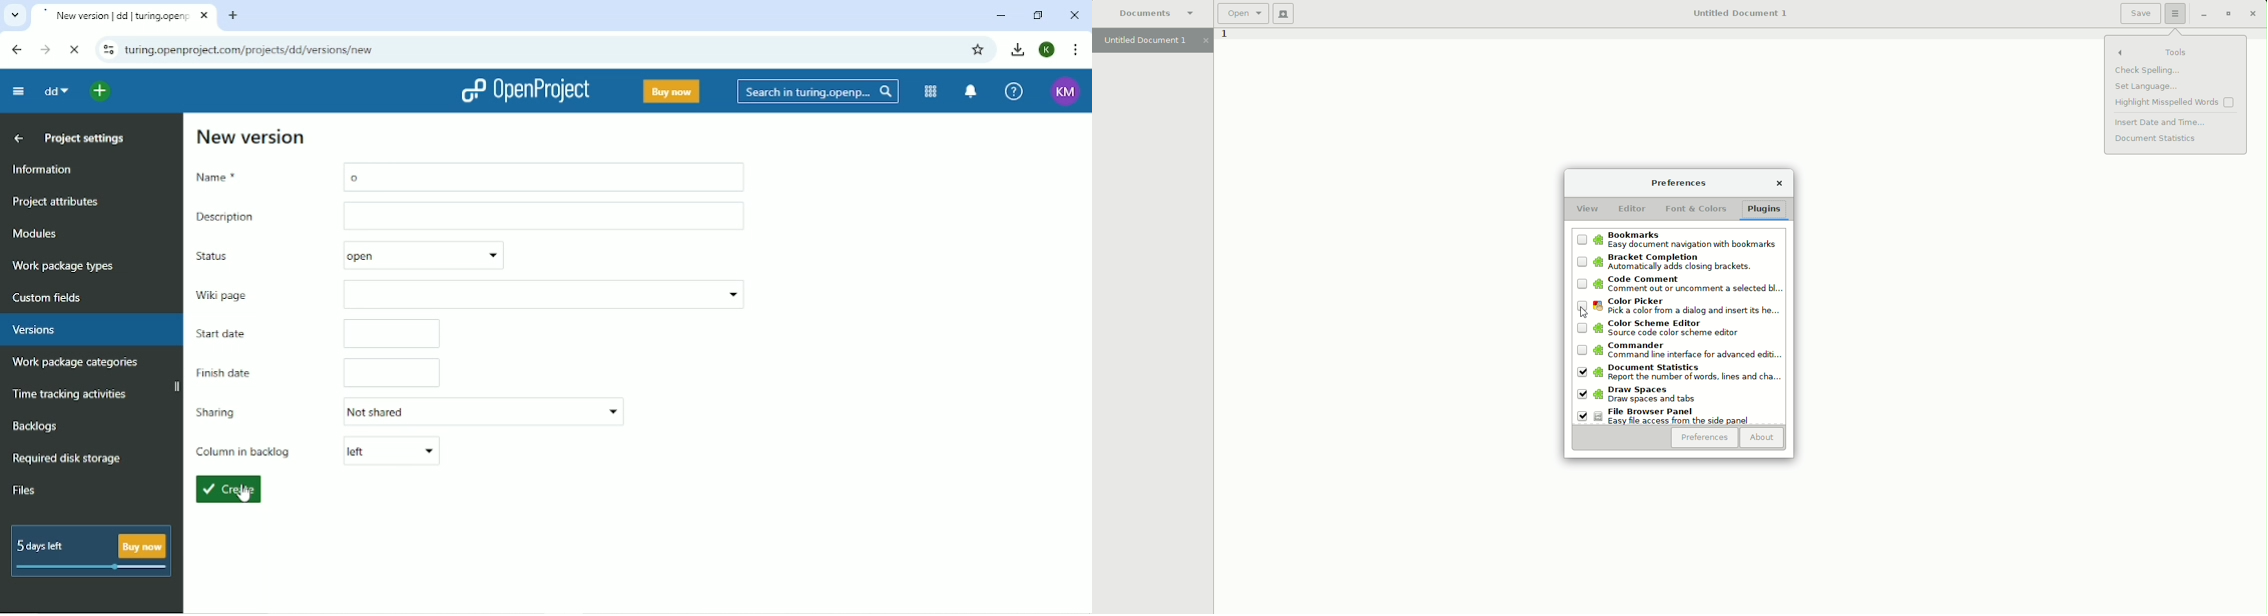  Describe the element at coordinates (1704, 438) in the screenshot. I see `Preferences` at that location.